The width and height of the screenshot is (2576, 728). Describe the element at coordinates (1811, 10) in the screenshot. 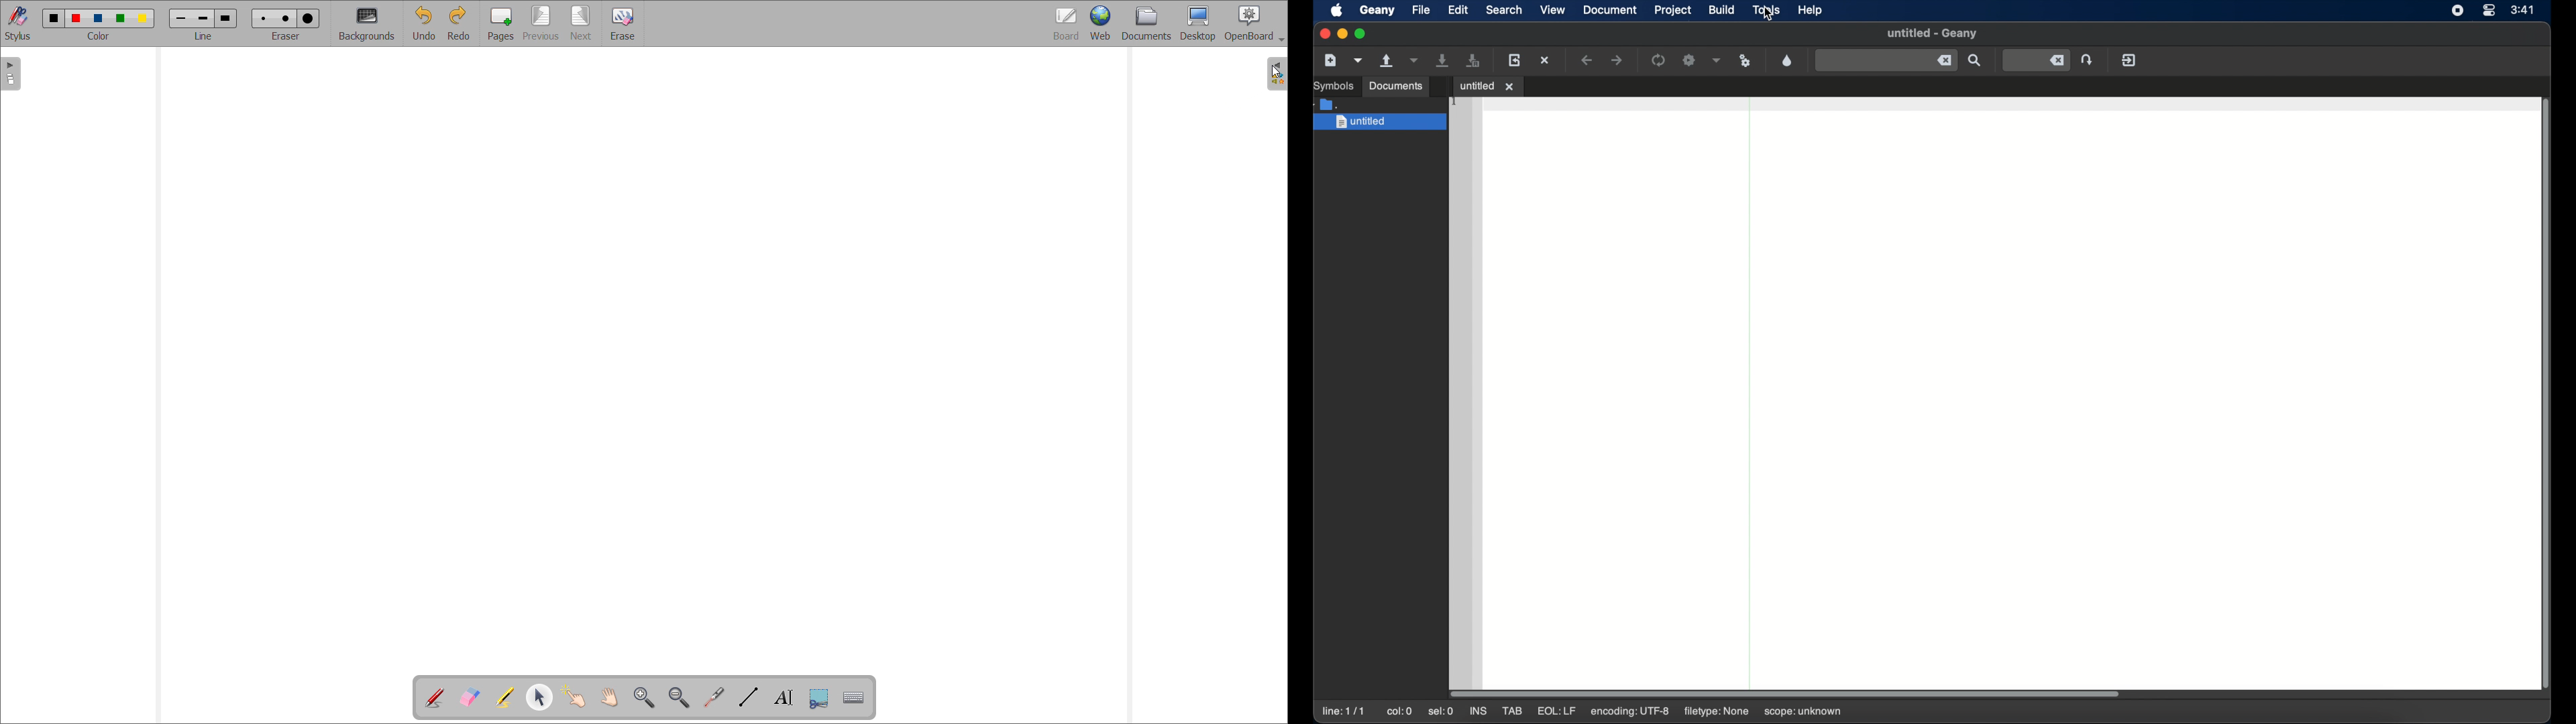

I see `help` at that location.